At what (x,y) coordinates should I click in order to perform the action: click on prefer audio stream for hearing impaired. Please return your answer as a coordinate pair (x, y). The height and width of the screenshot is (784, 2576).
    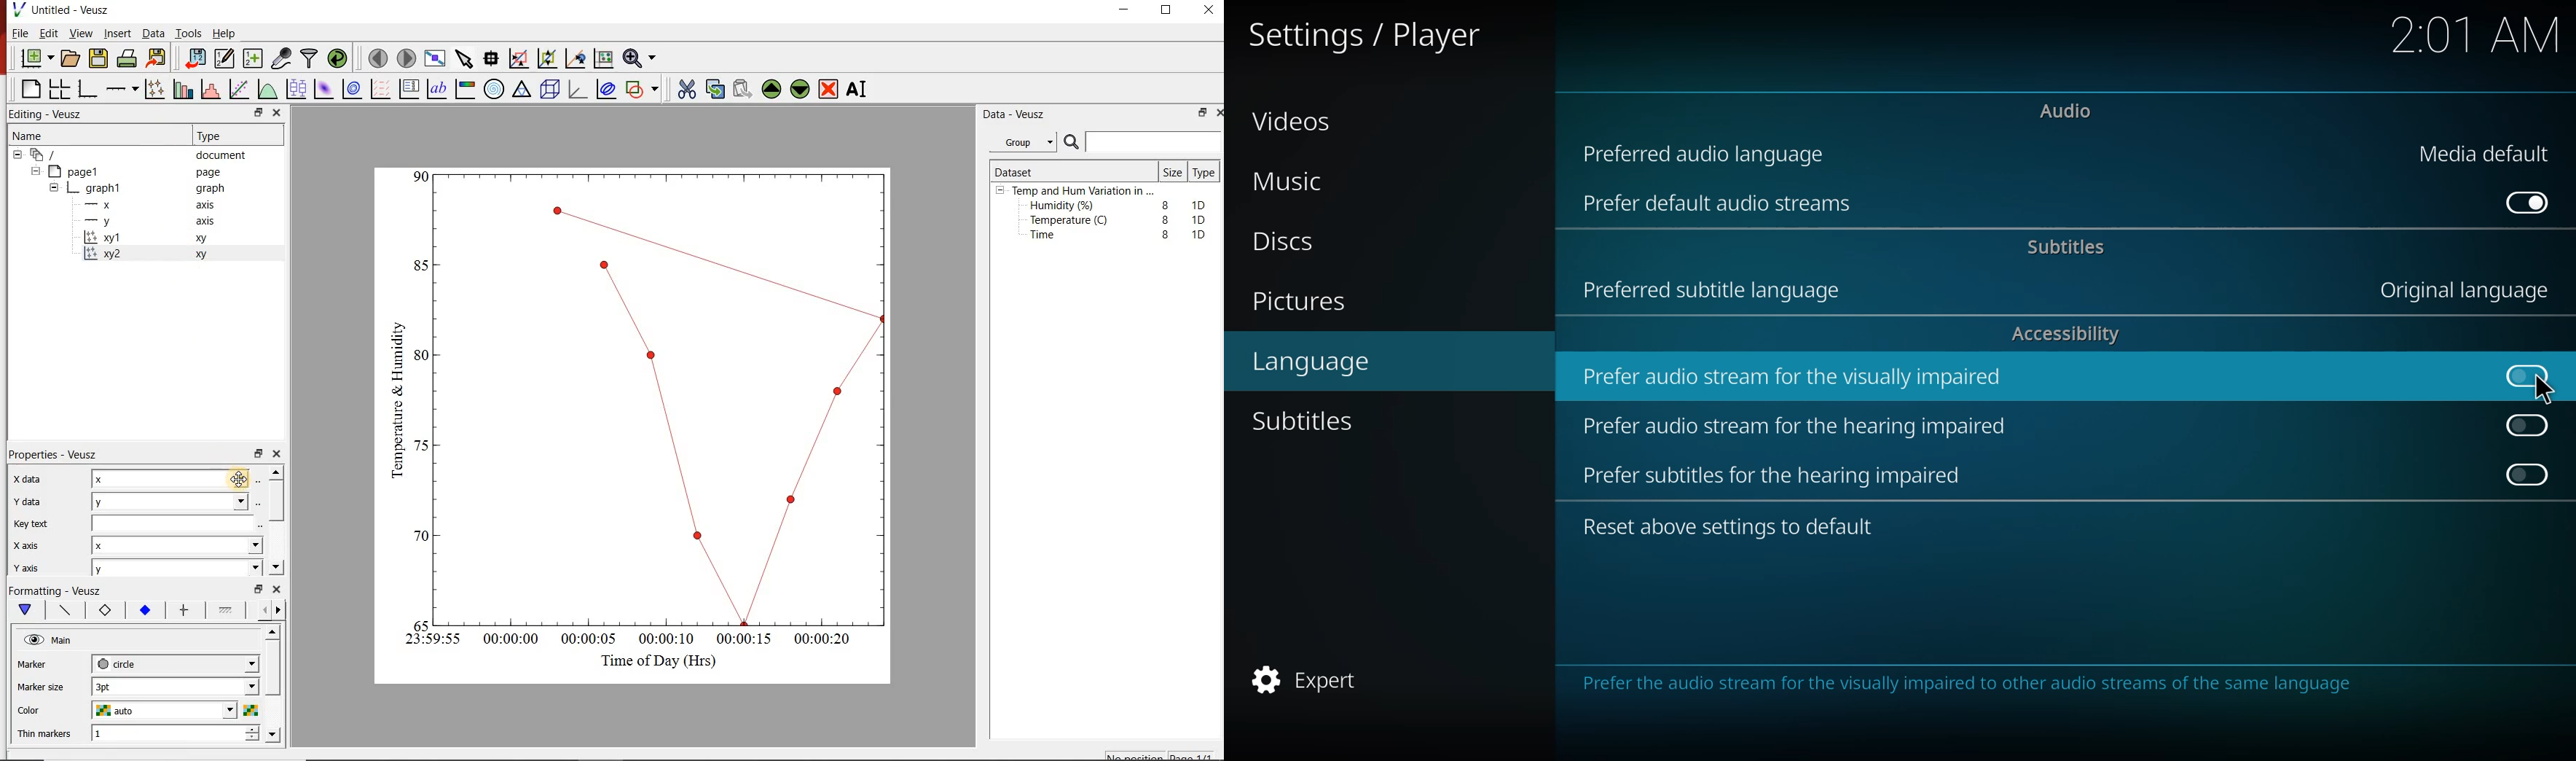
    Looking at the image, I should click on (1796, 427).